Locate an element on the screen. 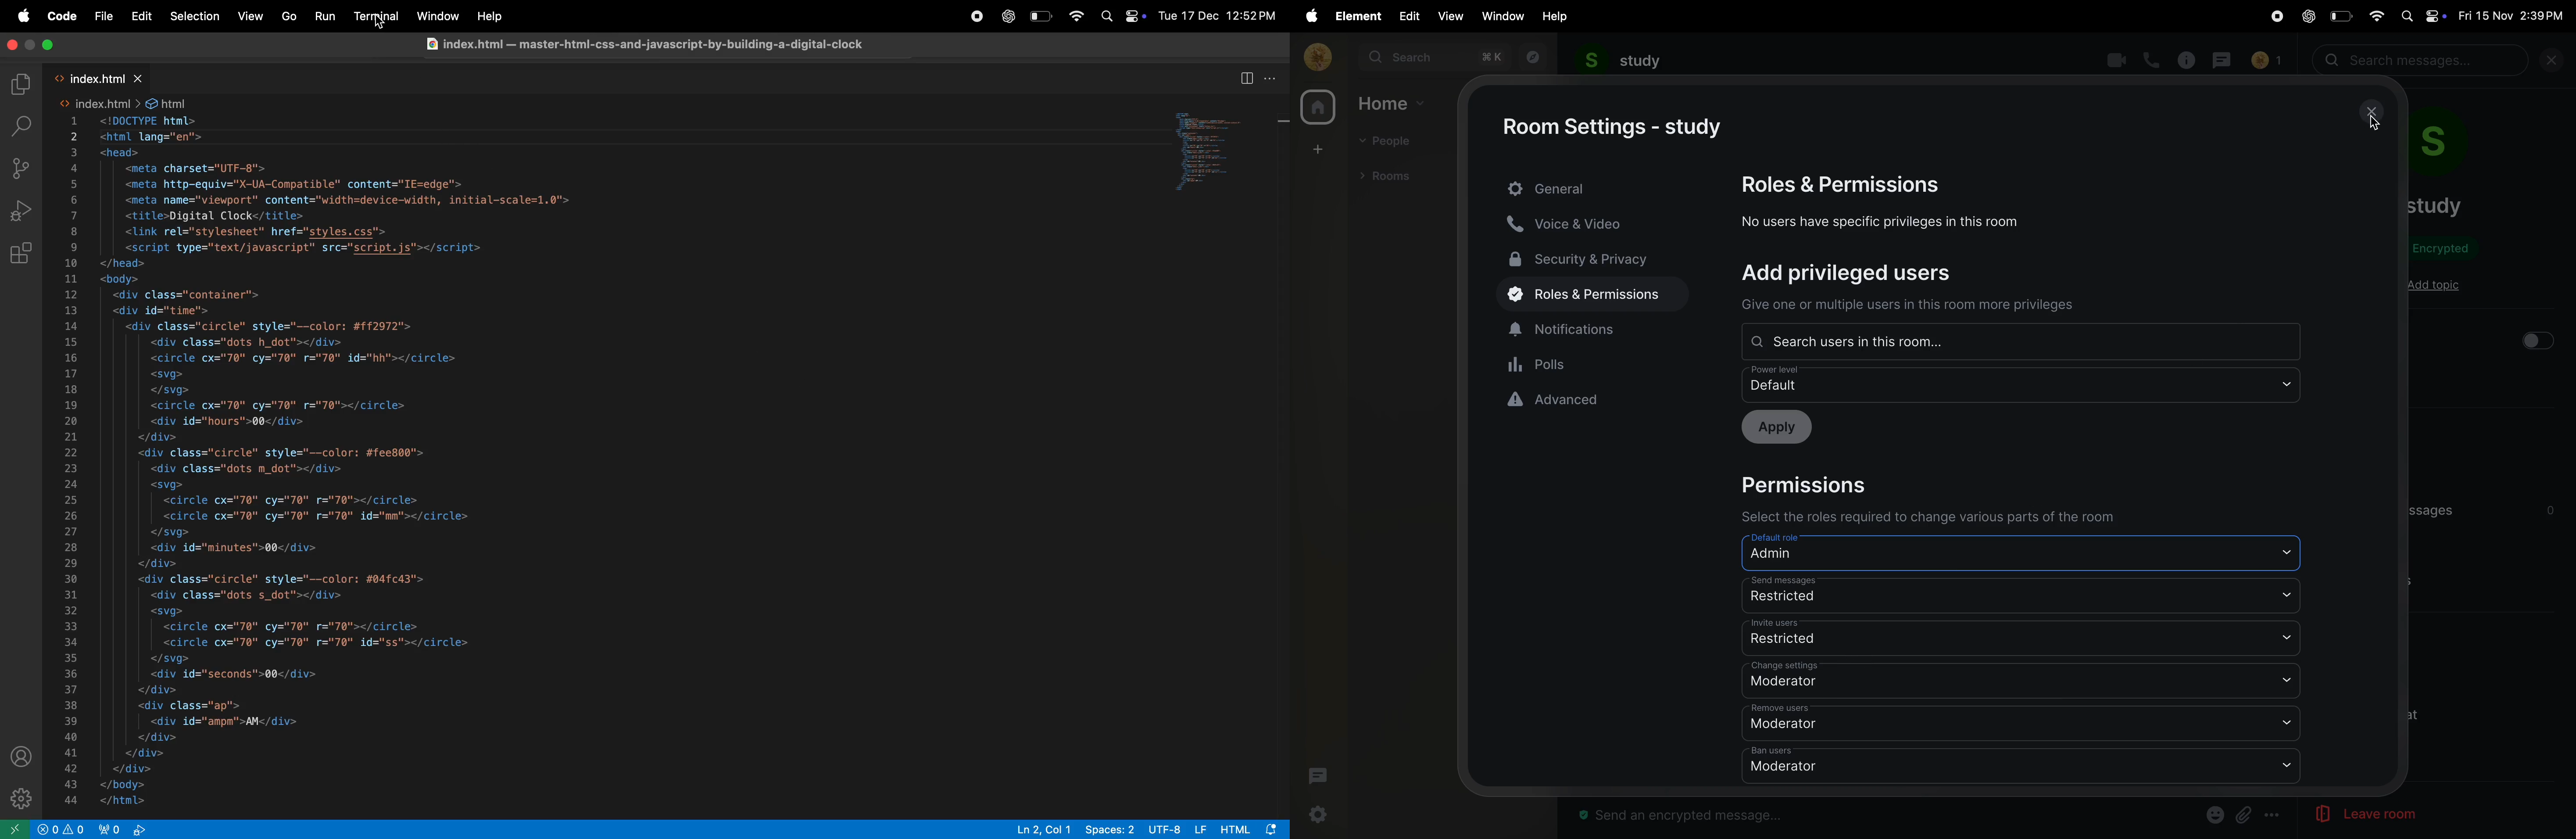 The image size is (2576, 840). line number is located at coordinates (72, 461).